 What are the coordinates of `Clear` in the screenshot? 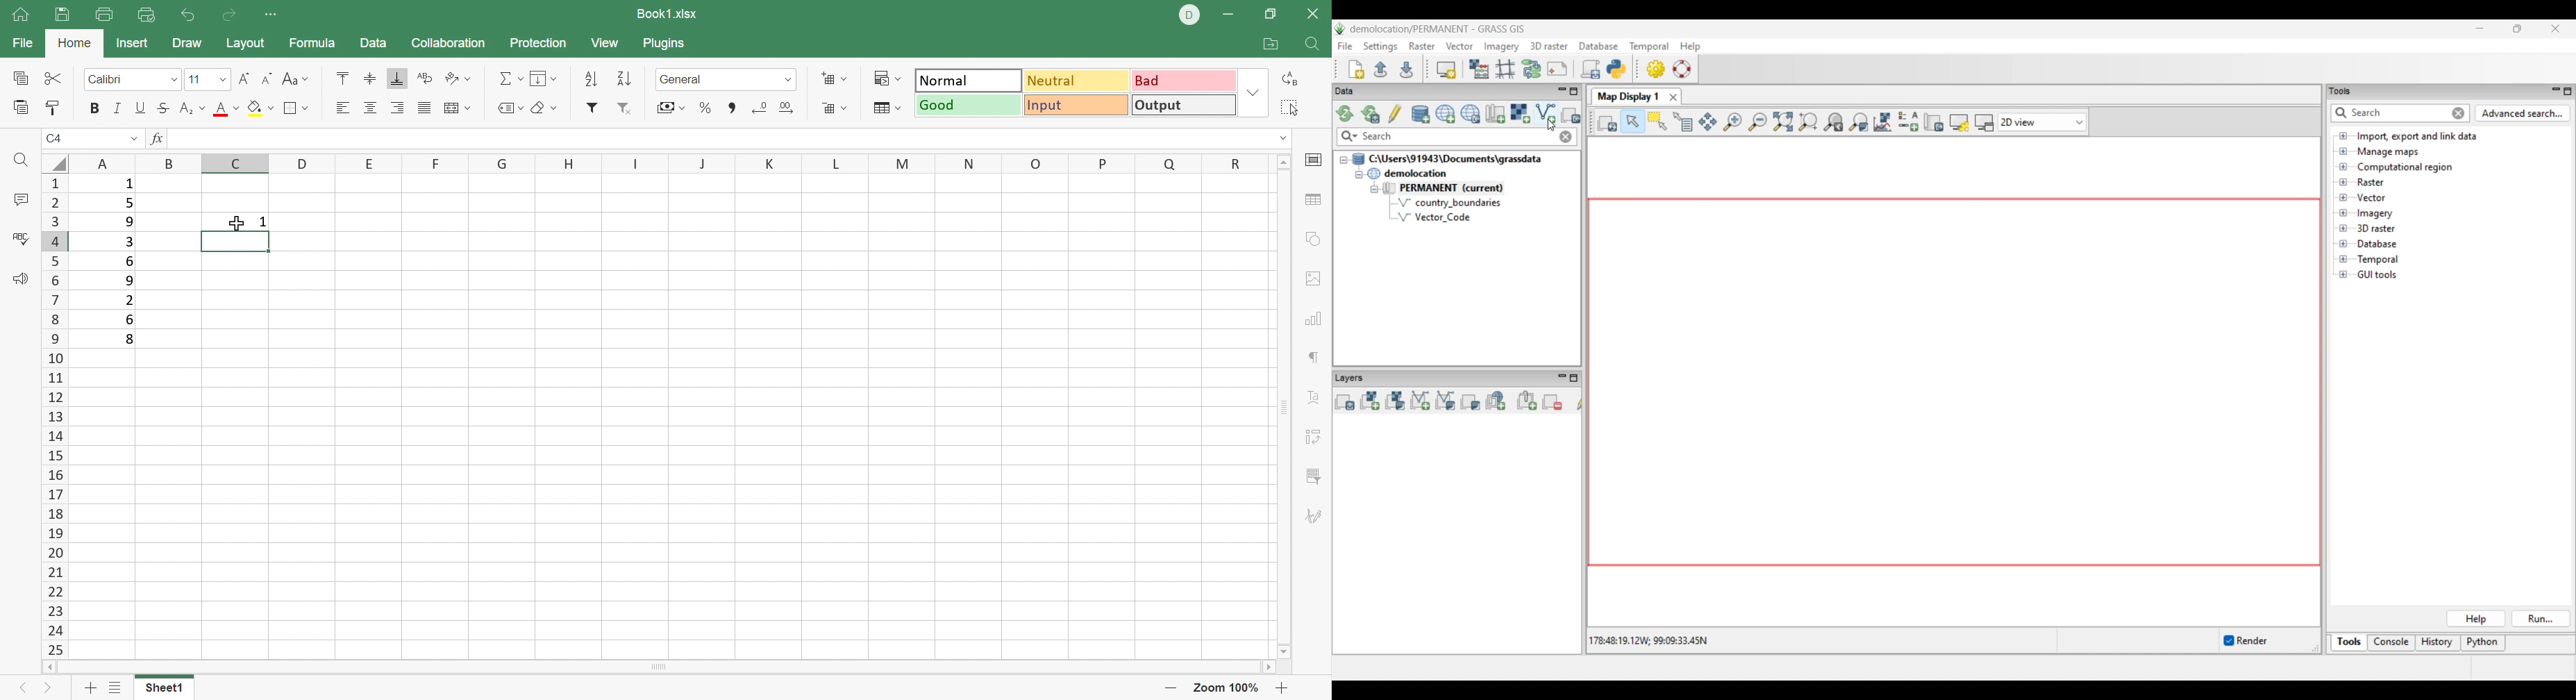 It's located at (548, 107).